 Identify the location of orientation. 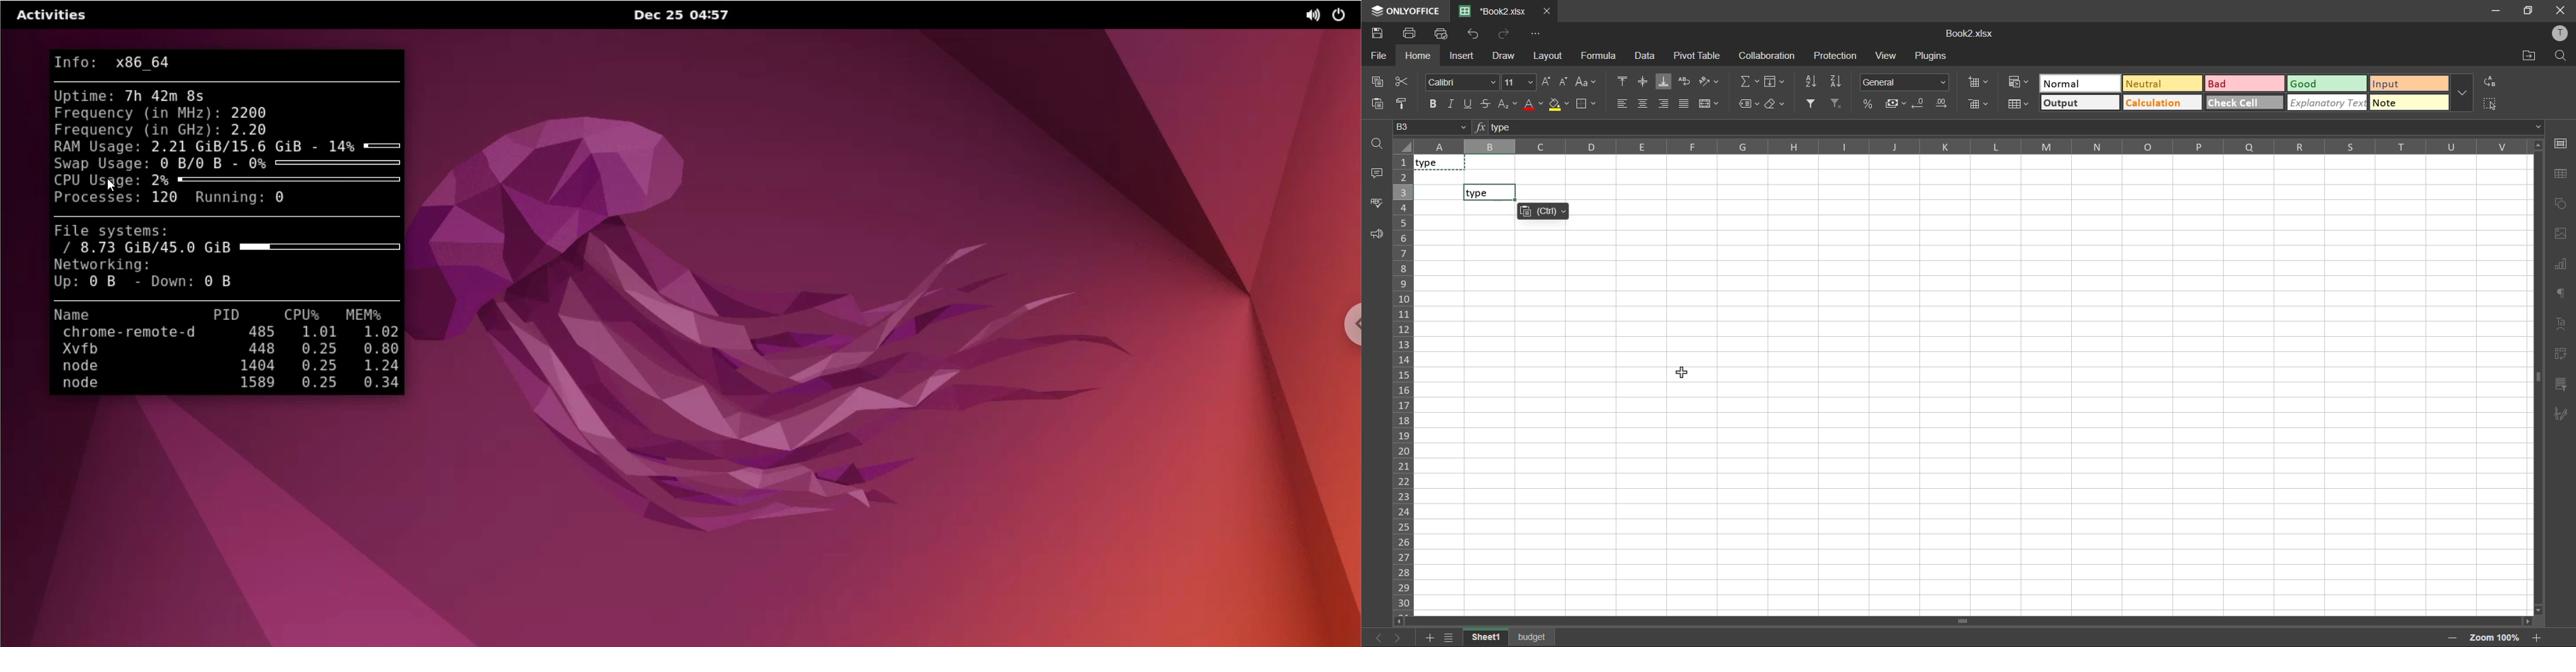
(1706, 80).